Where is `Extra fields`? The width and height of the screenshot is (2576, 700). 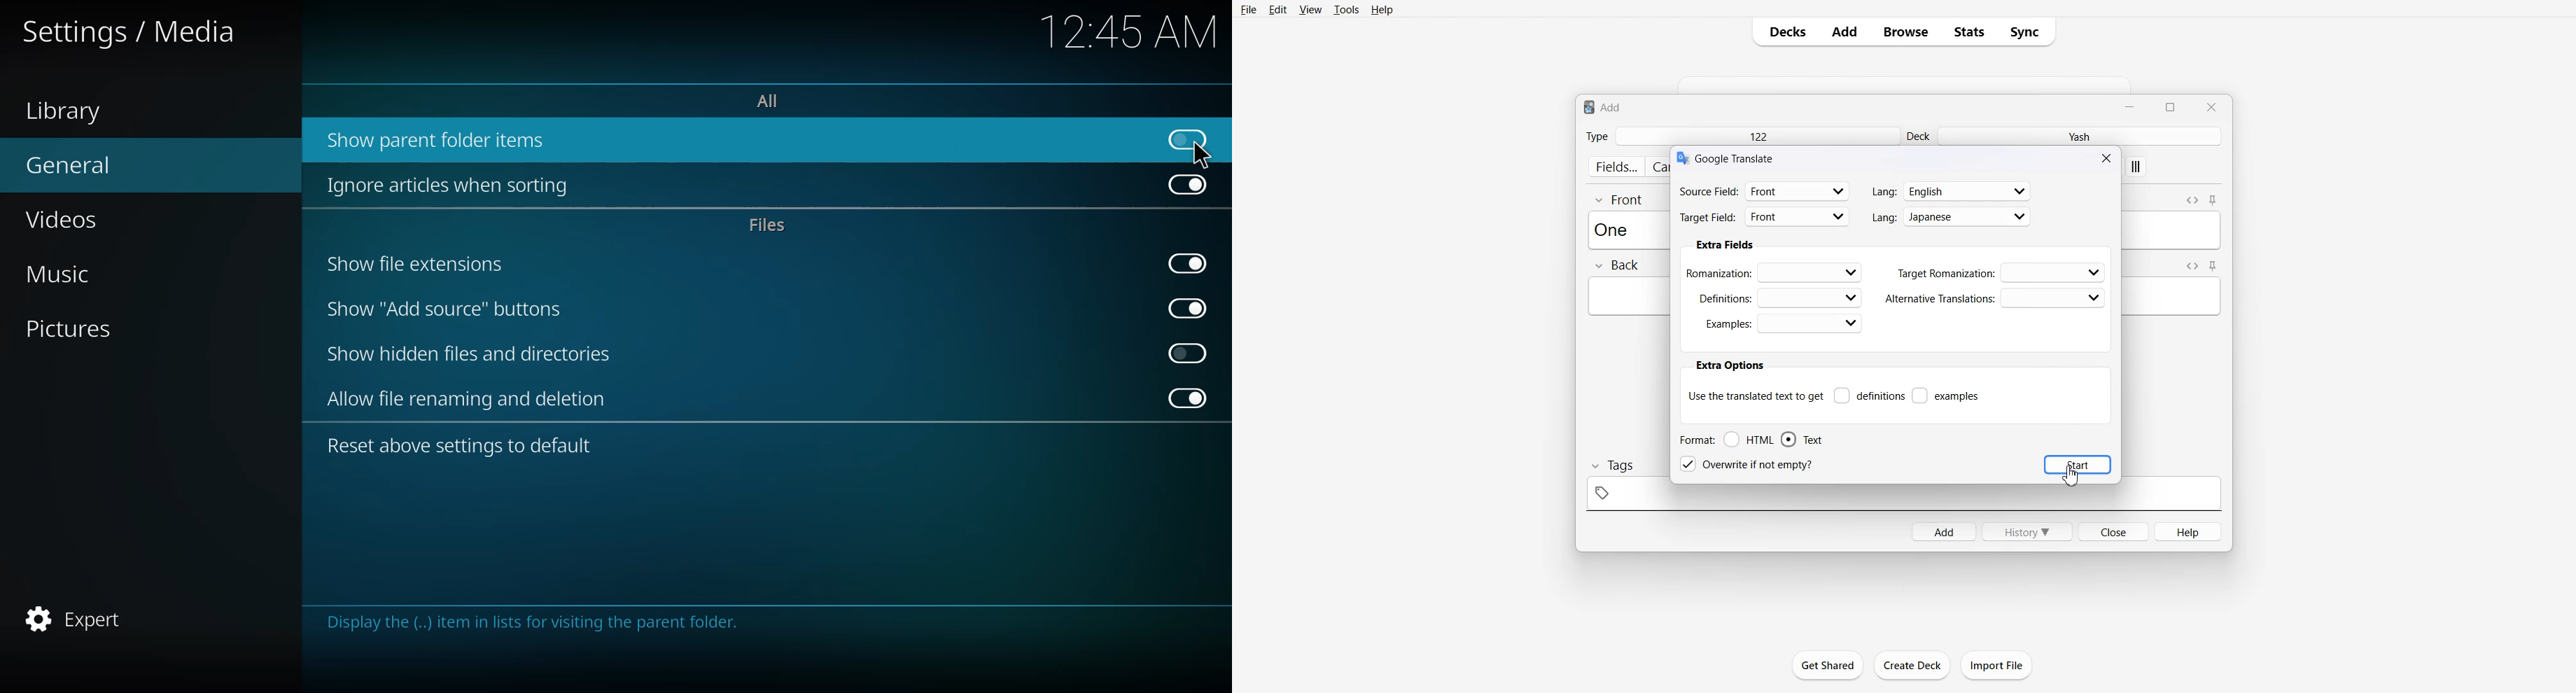
Extra fields is located at coordinates (1725, 245).